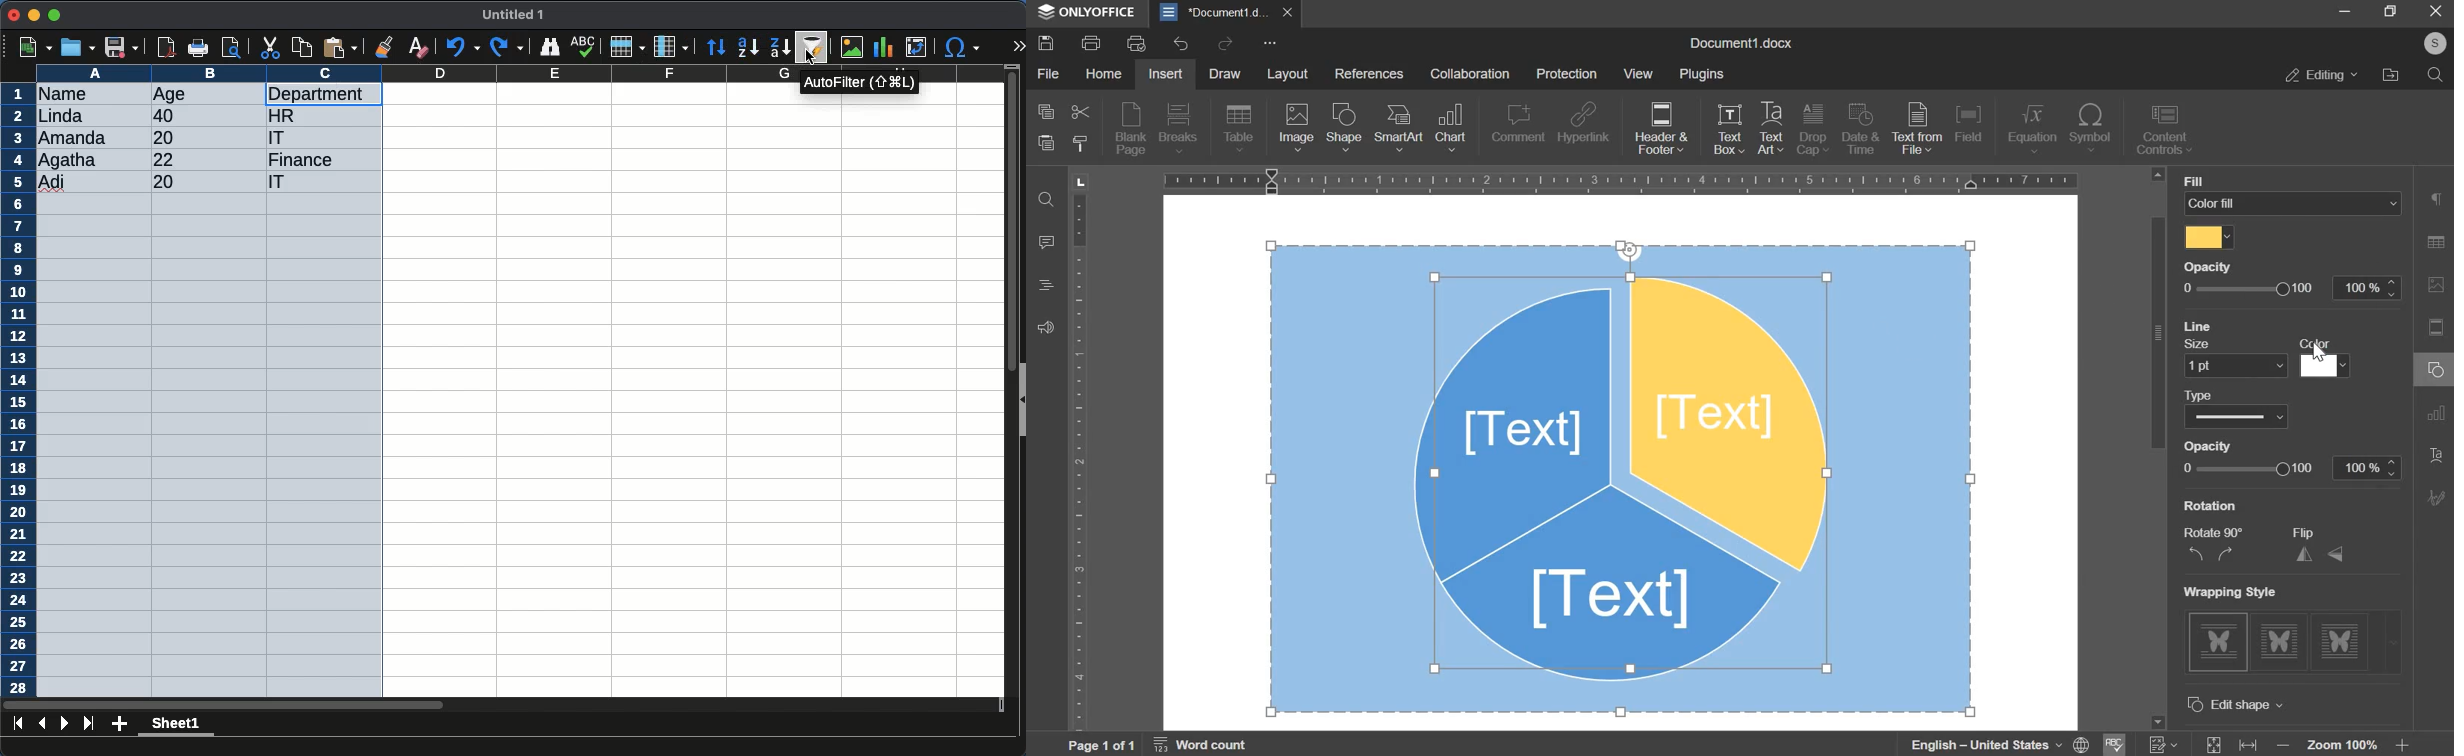 The width and height of the screenshot is (2464, 756). I want to click on object, so click(1624, 480).